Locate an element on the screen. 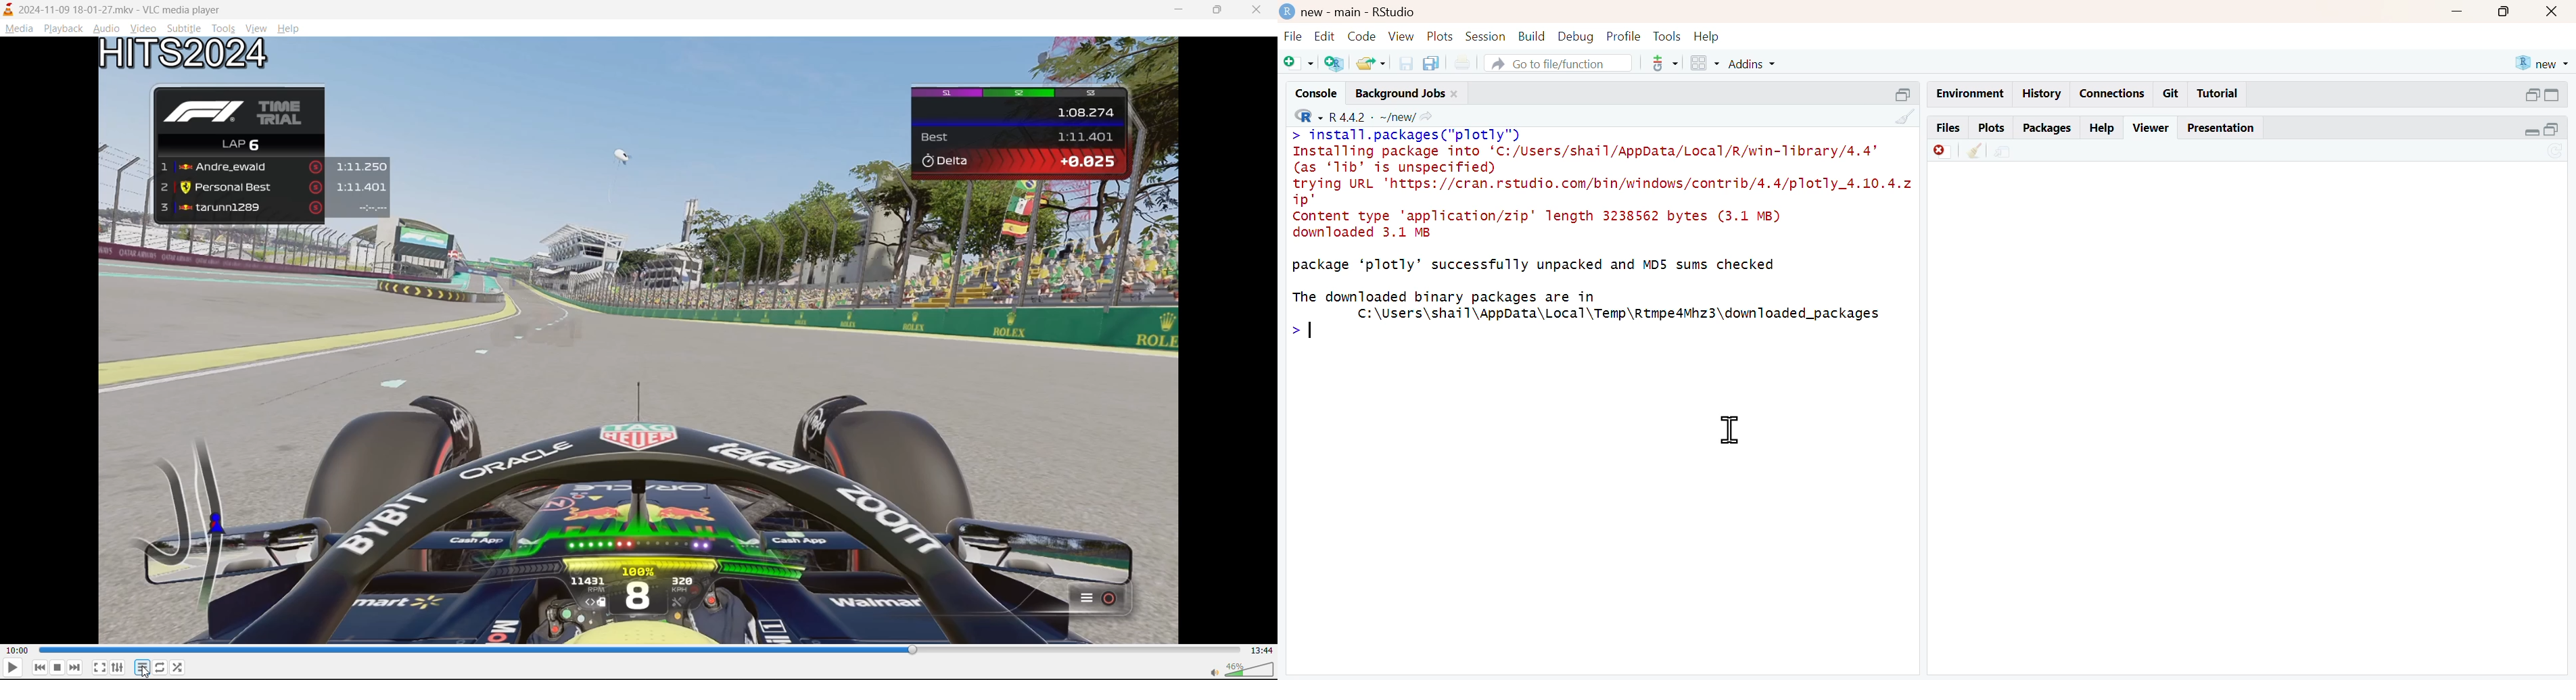 The image size is (2576, 700). code is located at coordinates (1360, 37).